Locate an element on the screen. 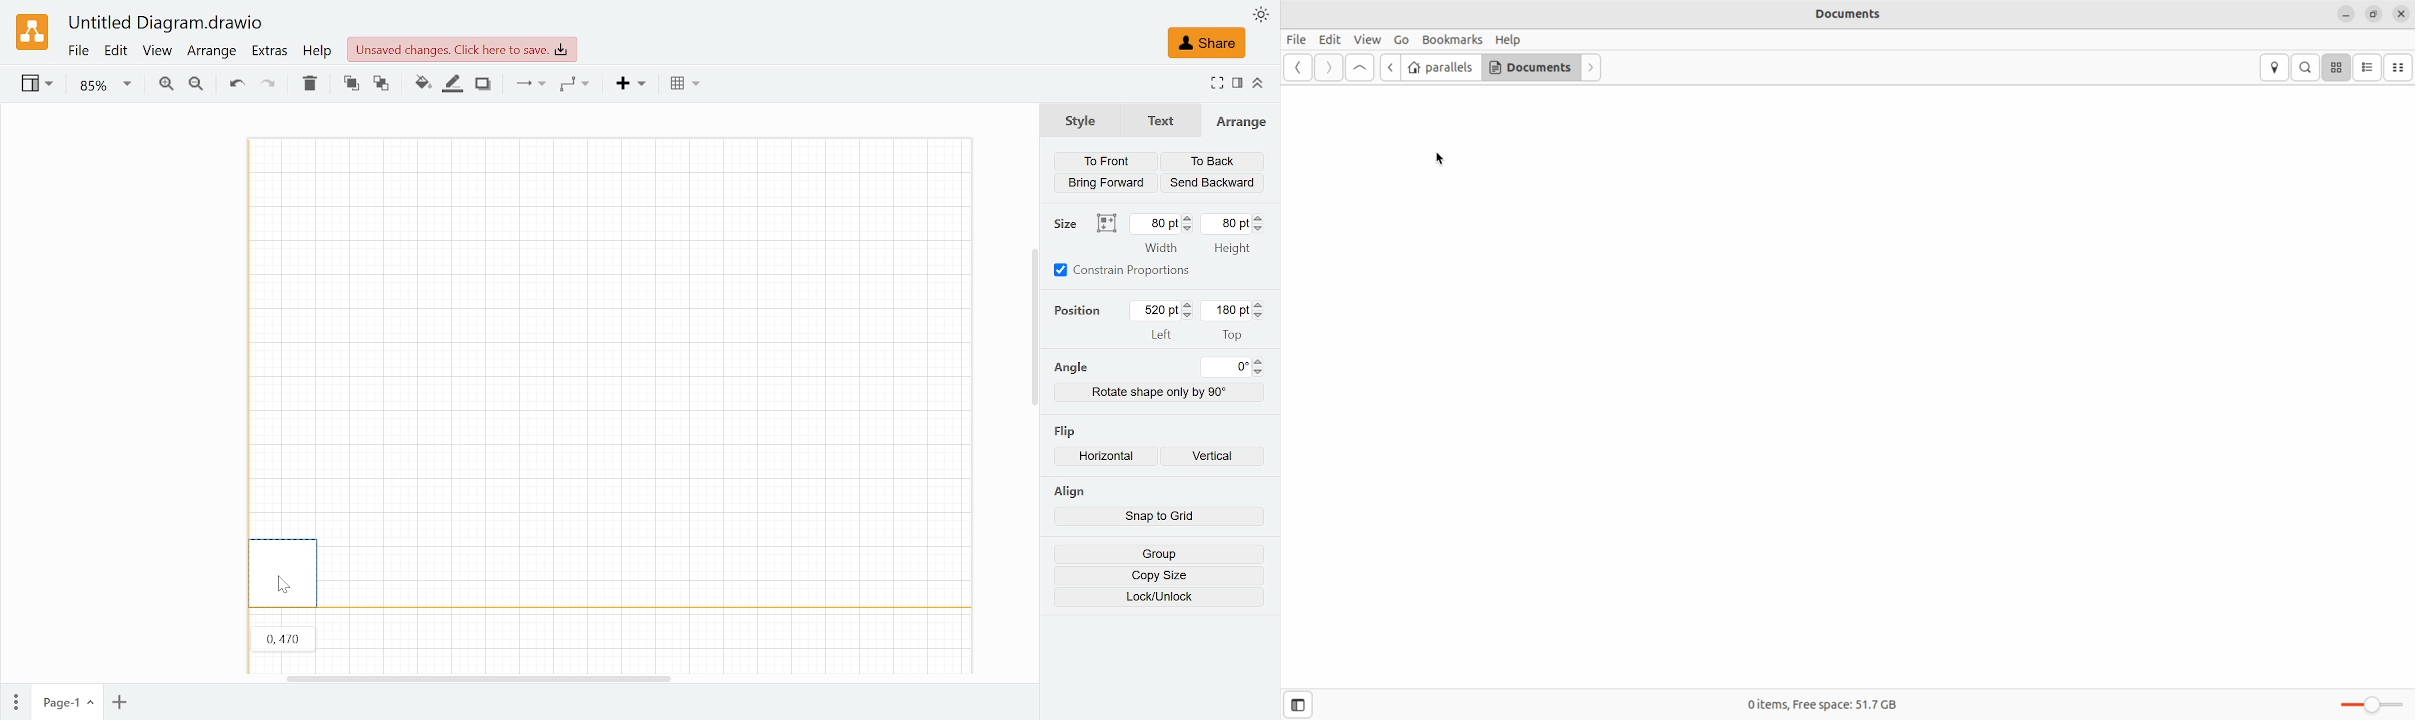  Redo is located at coordinates (267, 85).